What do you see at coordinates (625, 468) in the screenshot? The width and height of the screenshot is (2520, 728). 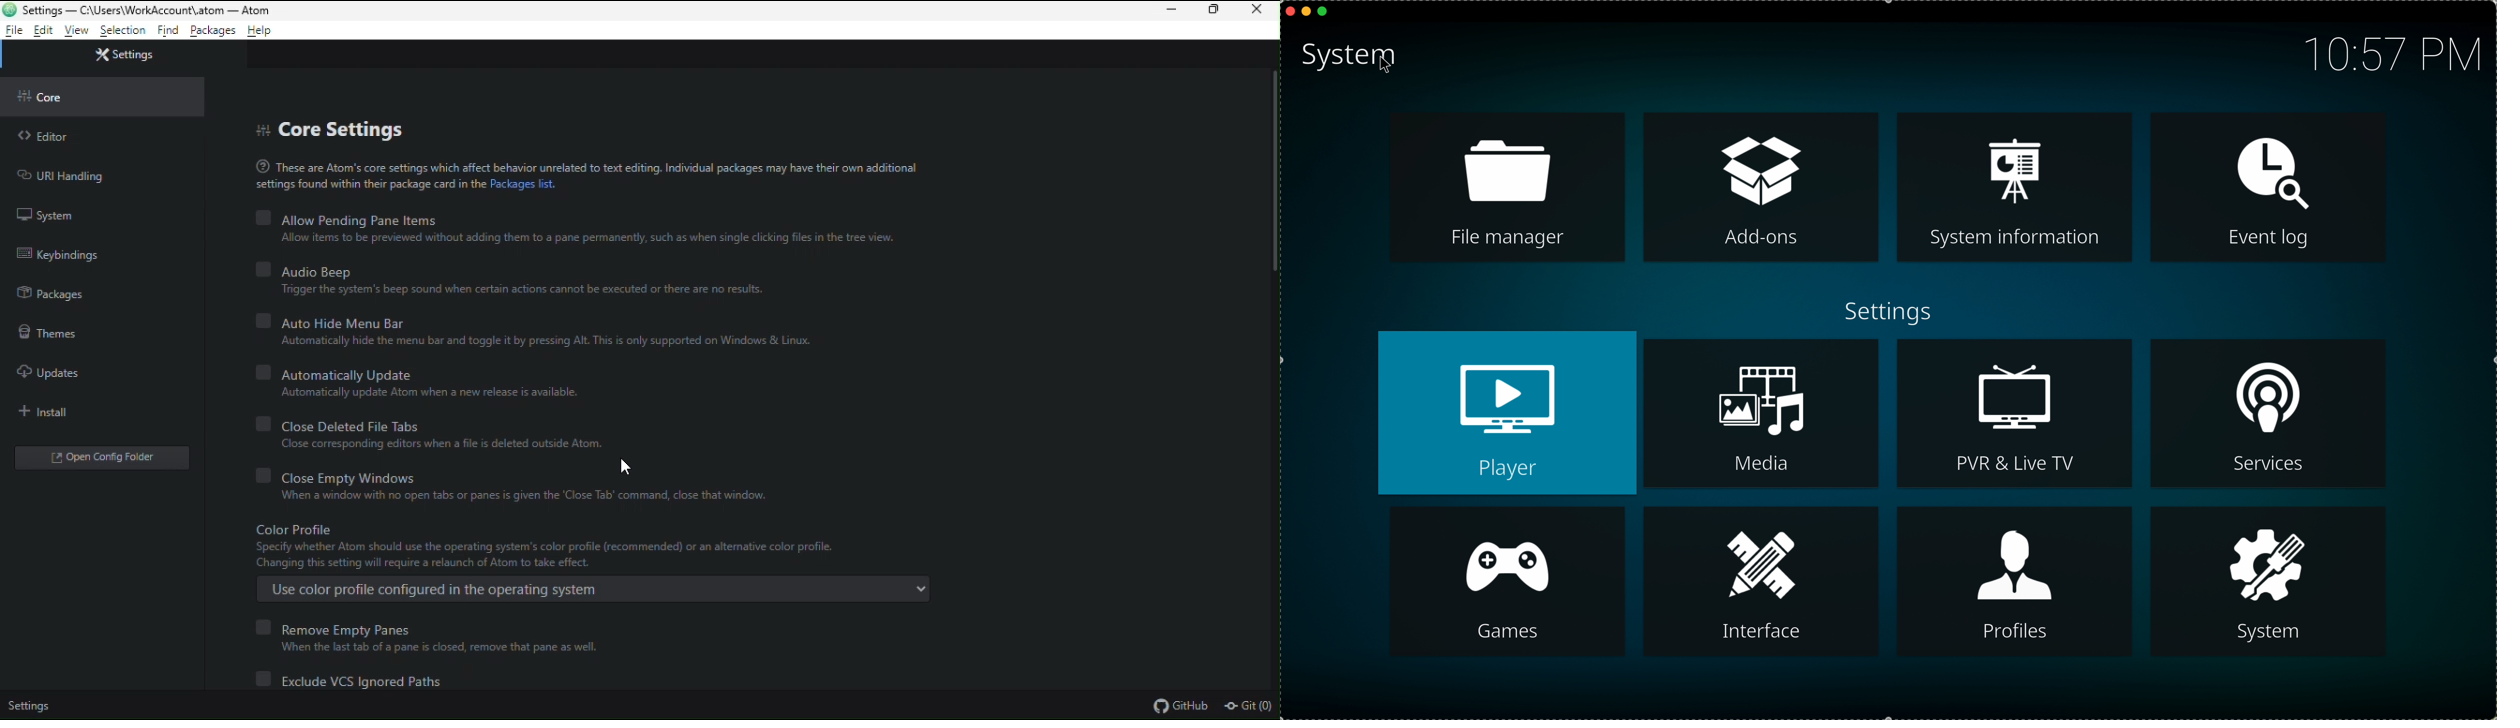 I see `cursor` at bounding box center [625, 468].